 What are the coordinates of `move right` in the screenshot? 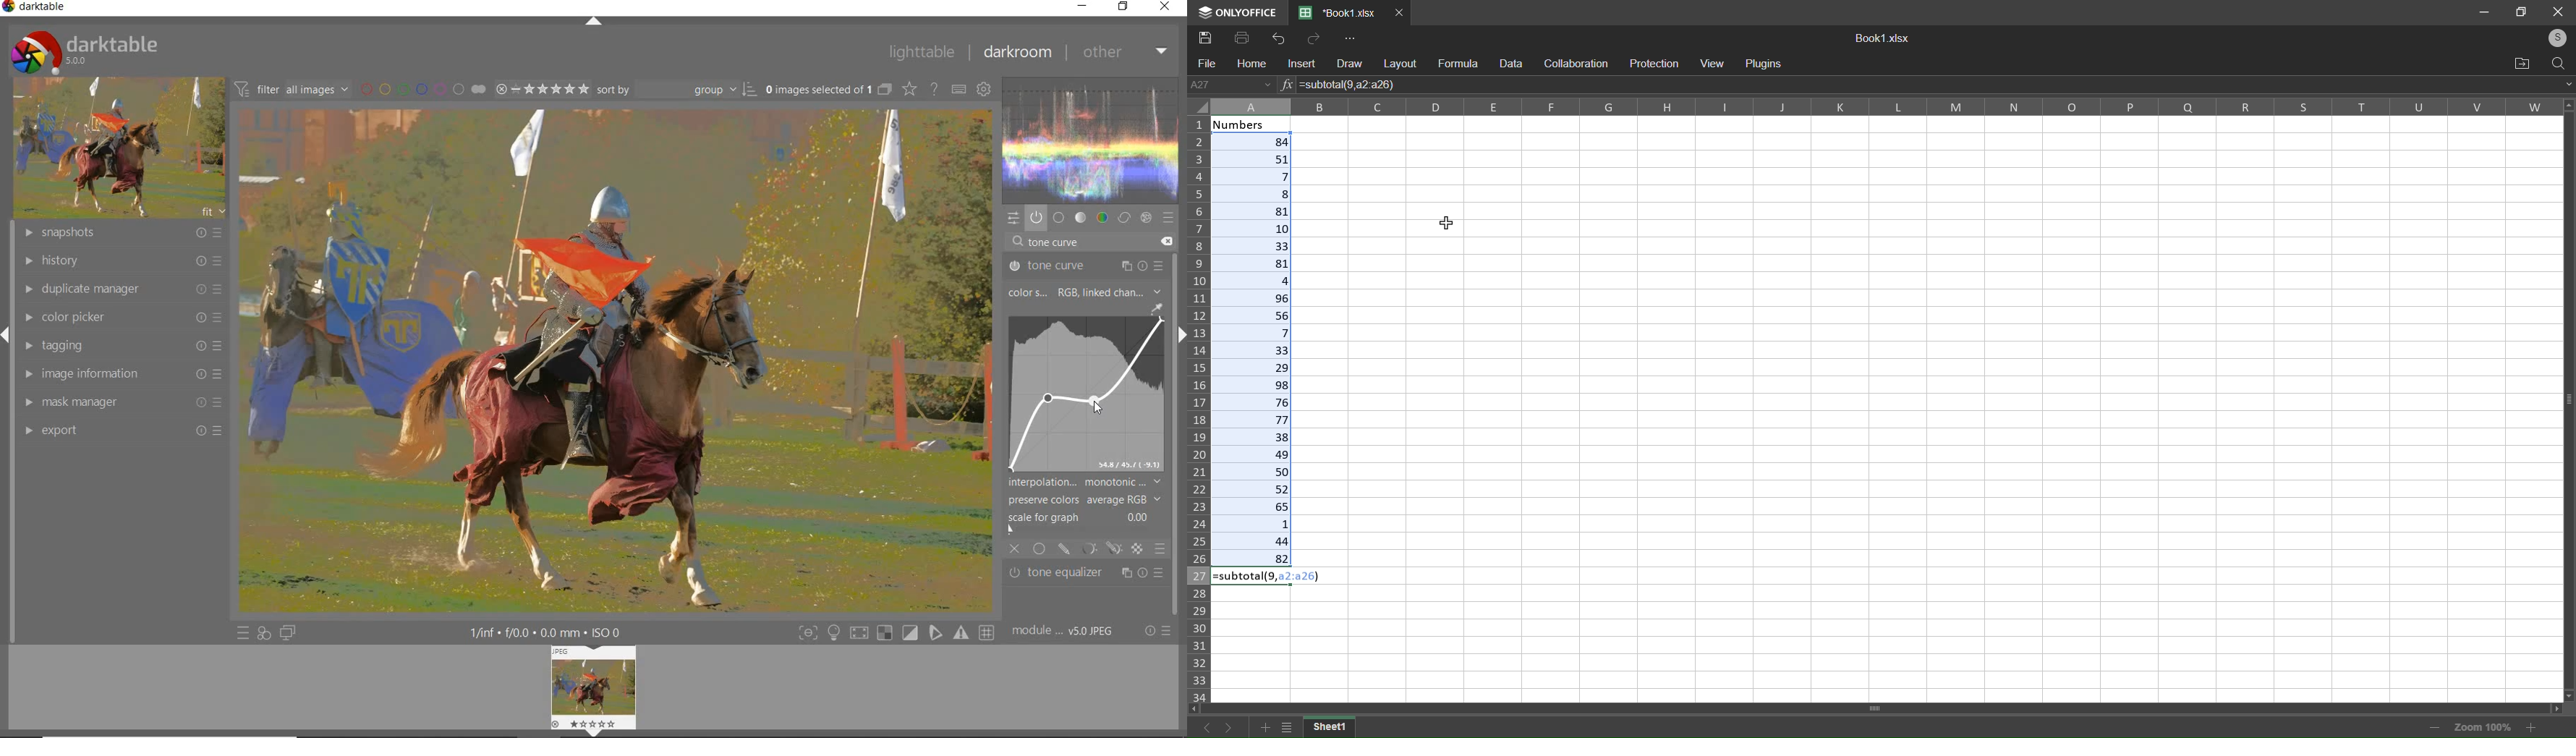 It's located at (2563, 711).